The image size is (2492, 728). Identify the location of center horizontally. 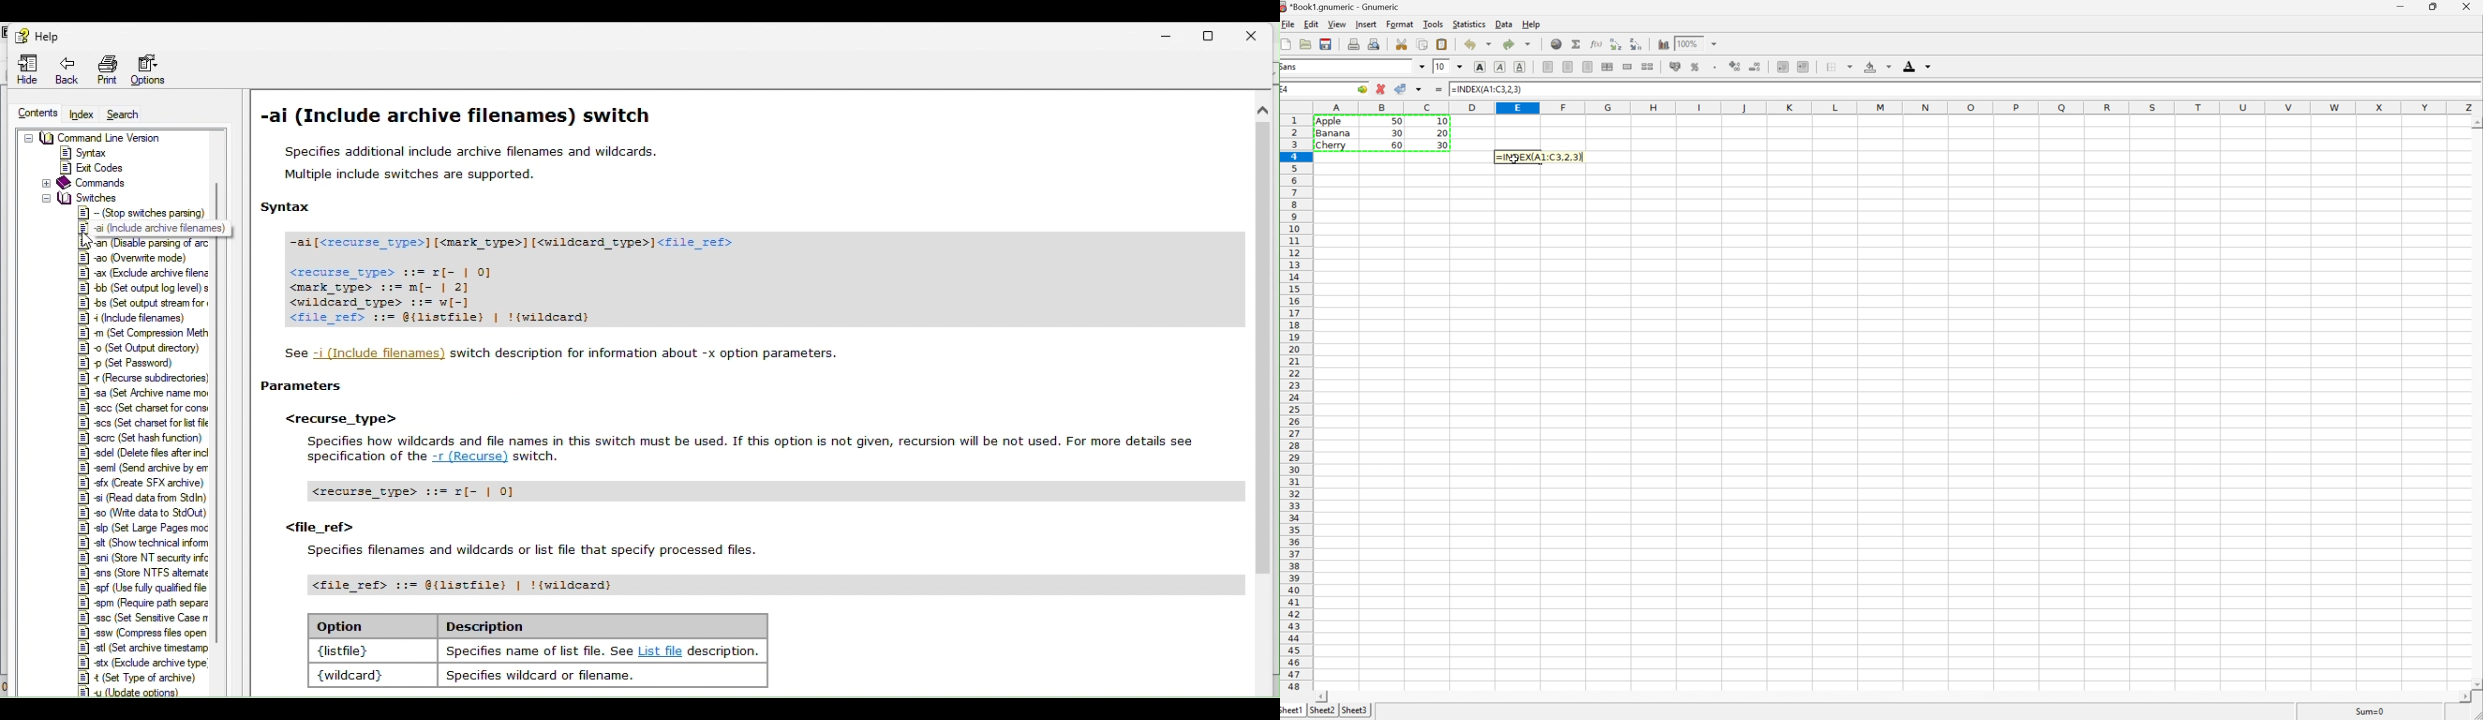
(1568, 66).